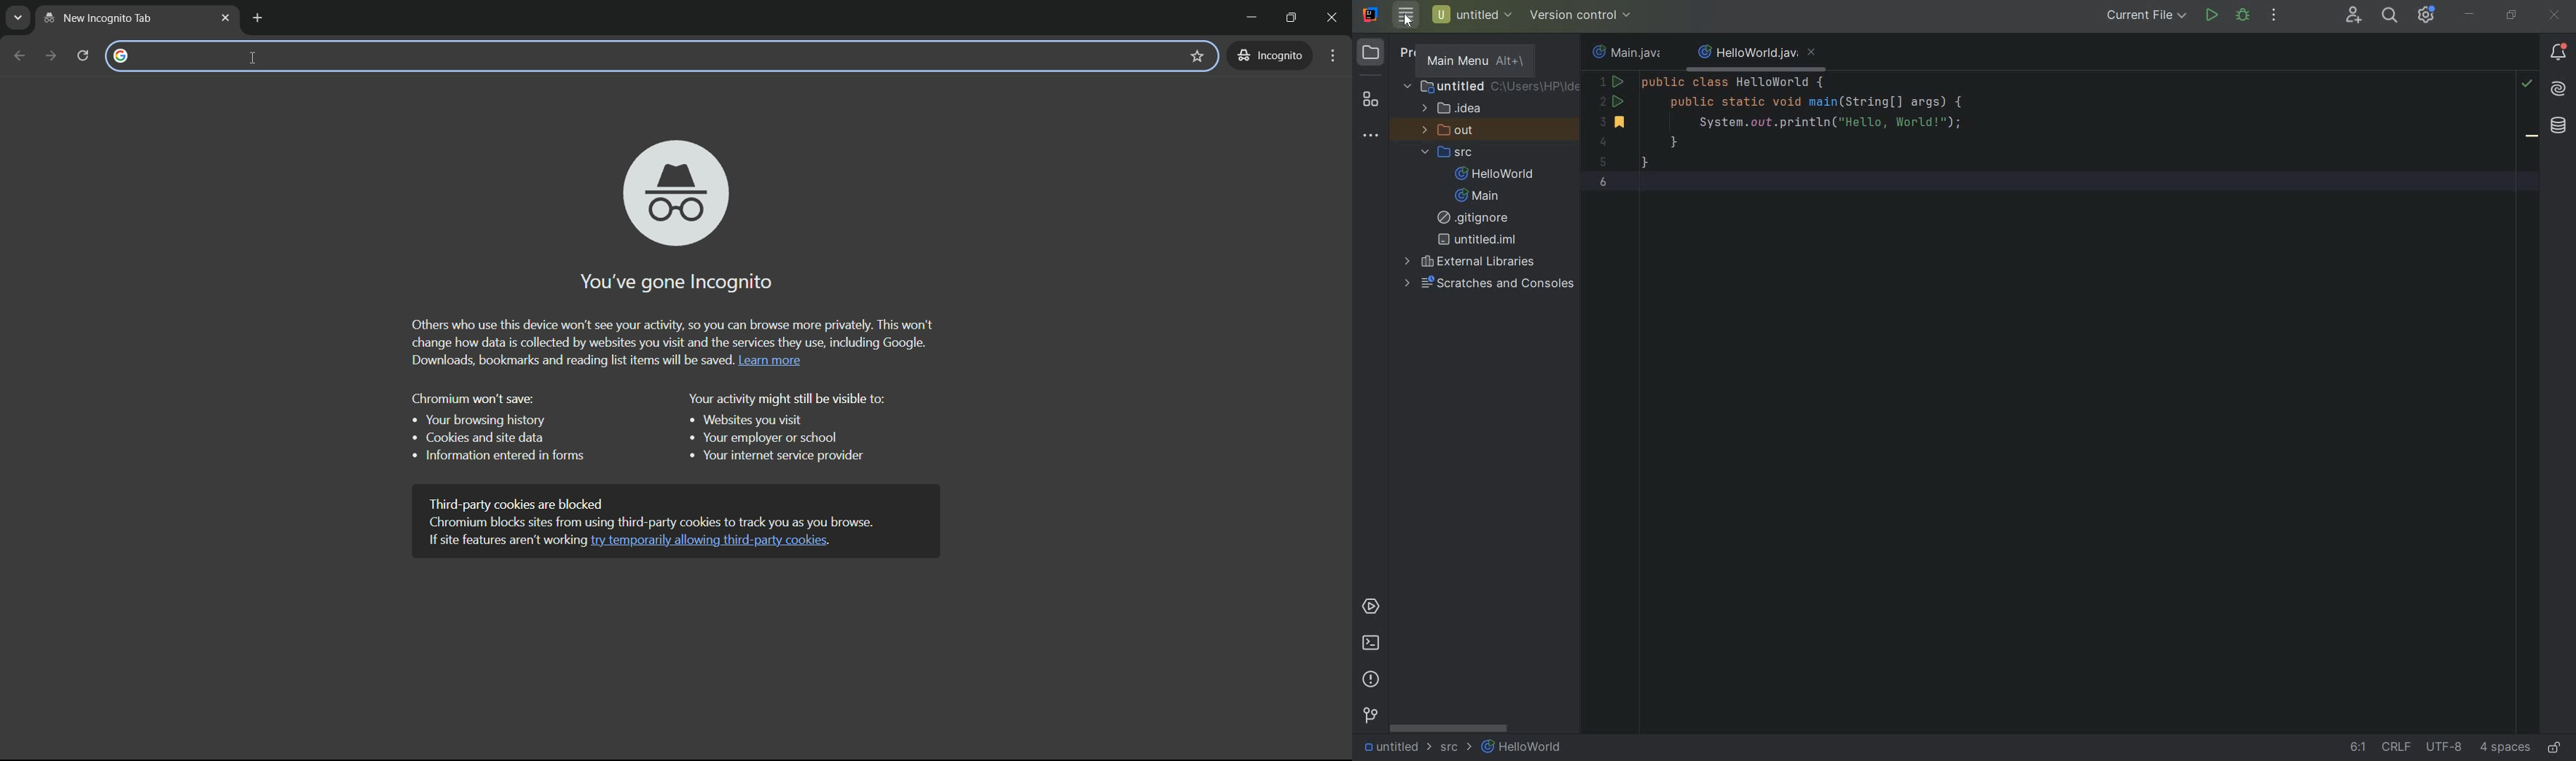  Describe the element at coordinates (82, 54) in the screenshot. I see `reload` at that location.